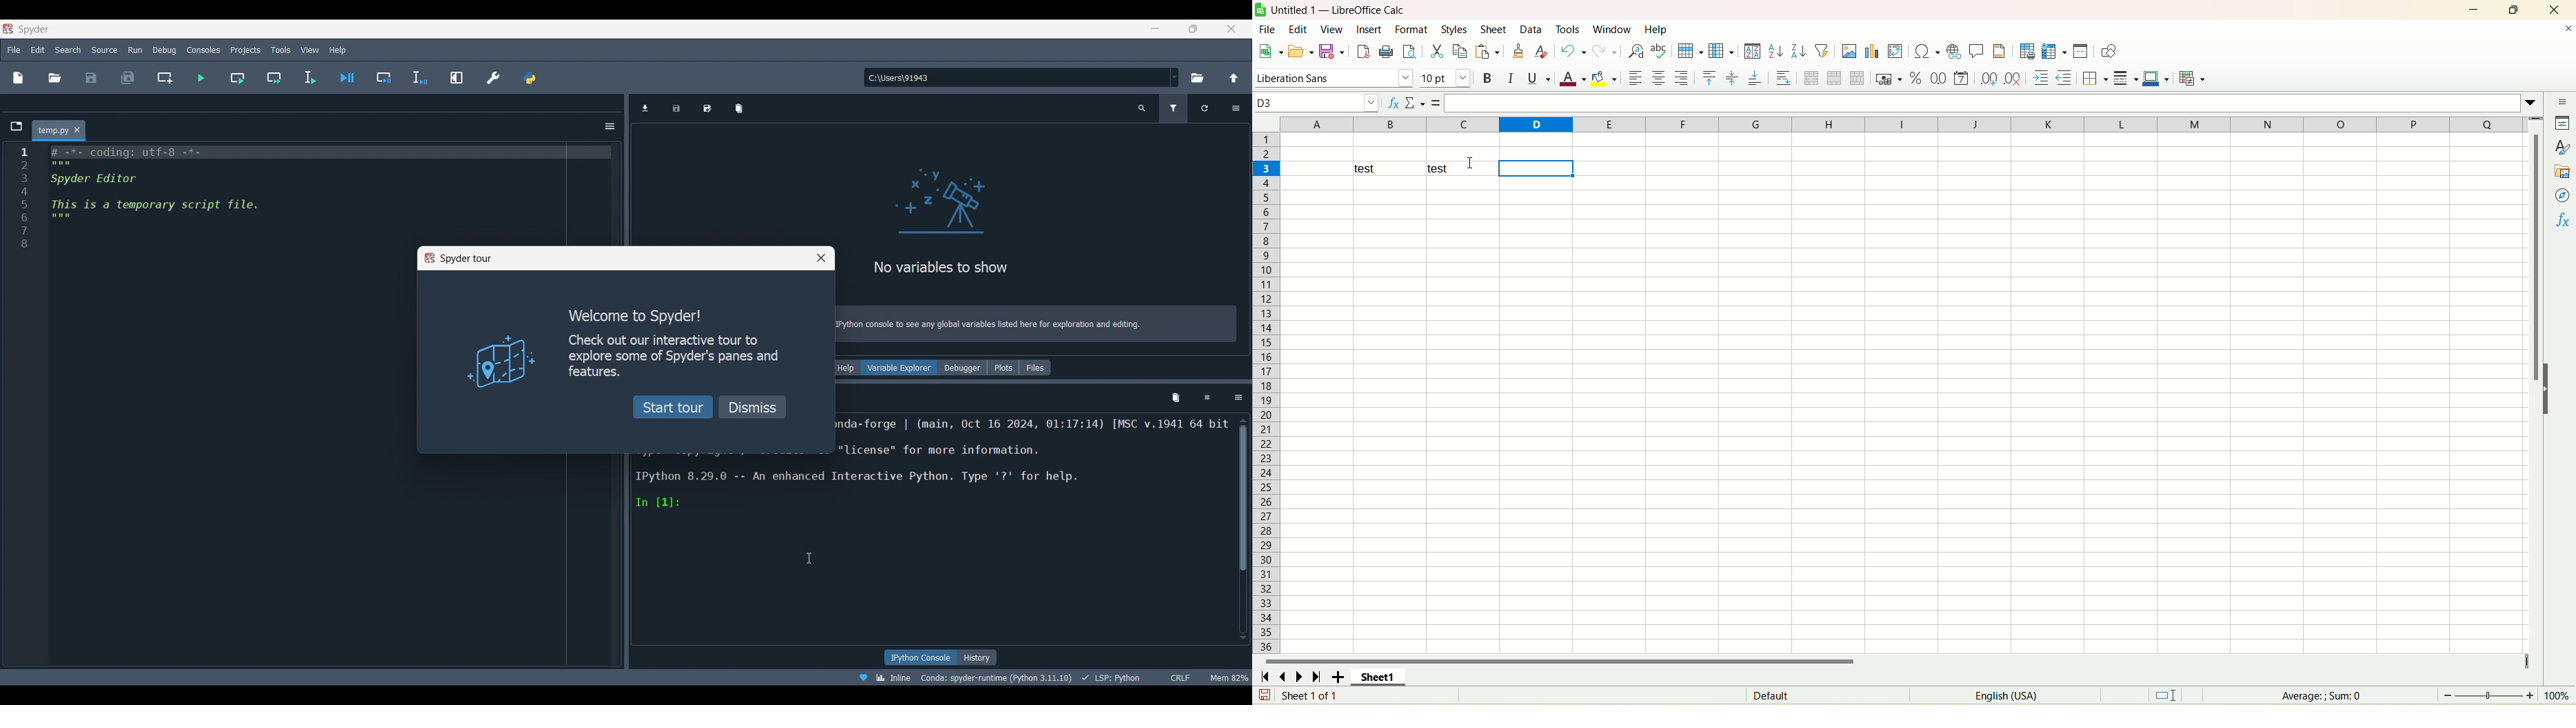 This screenshot has width=2576, height=728. What do you see at coordinates (921, 657) in the screenshot?
I see `IPython console` at bounding box center [921, 657].